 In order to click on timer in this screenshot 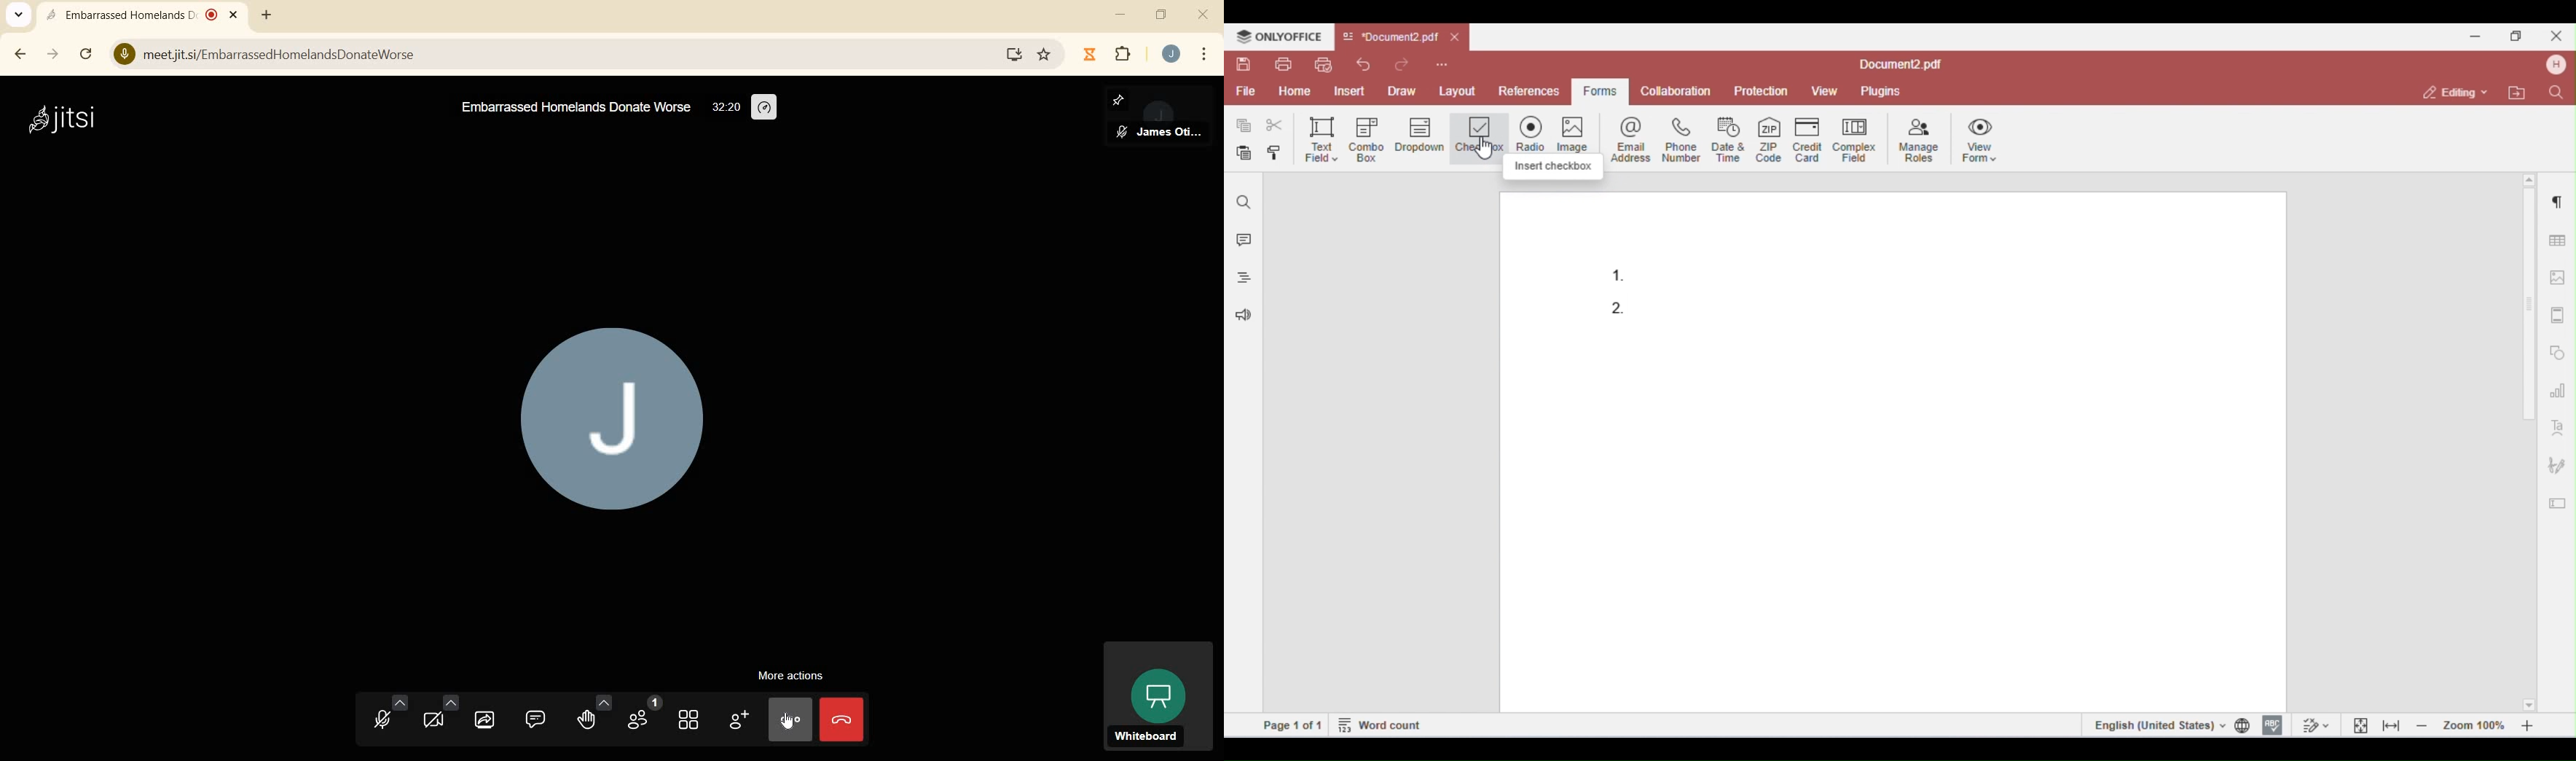, I will do `click(726, 108)`.